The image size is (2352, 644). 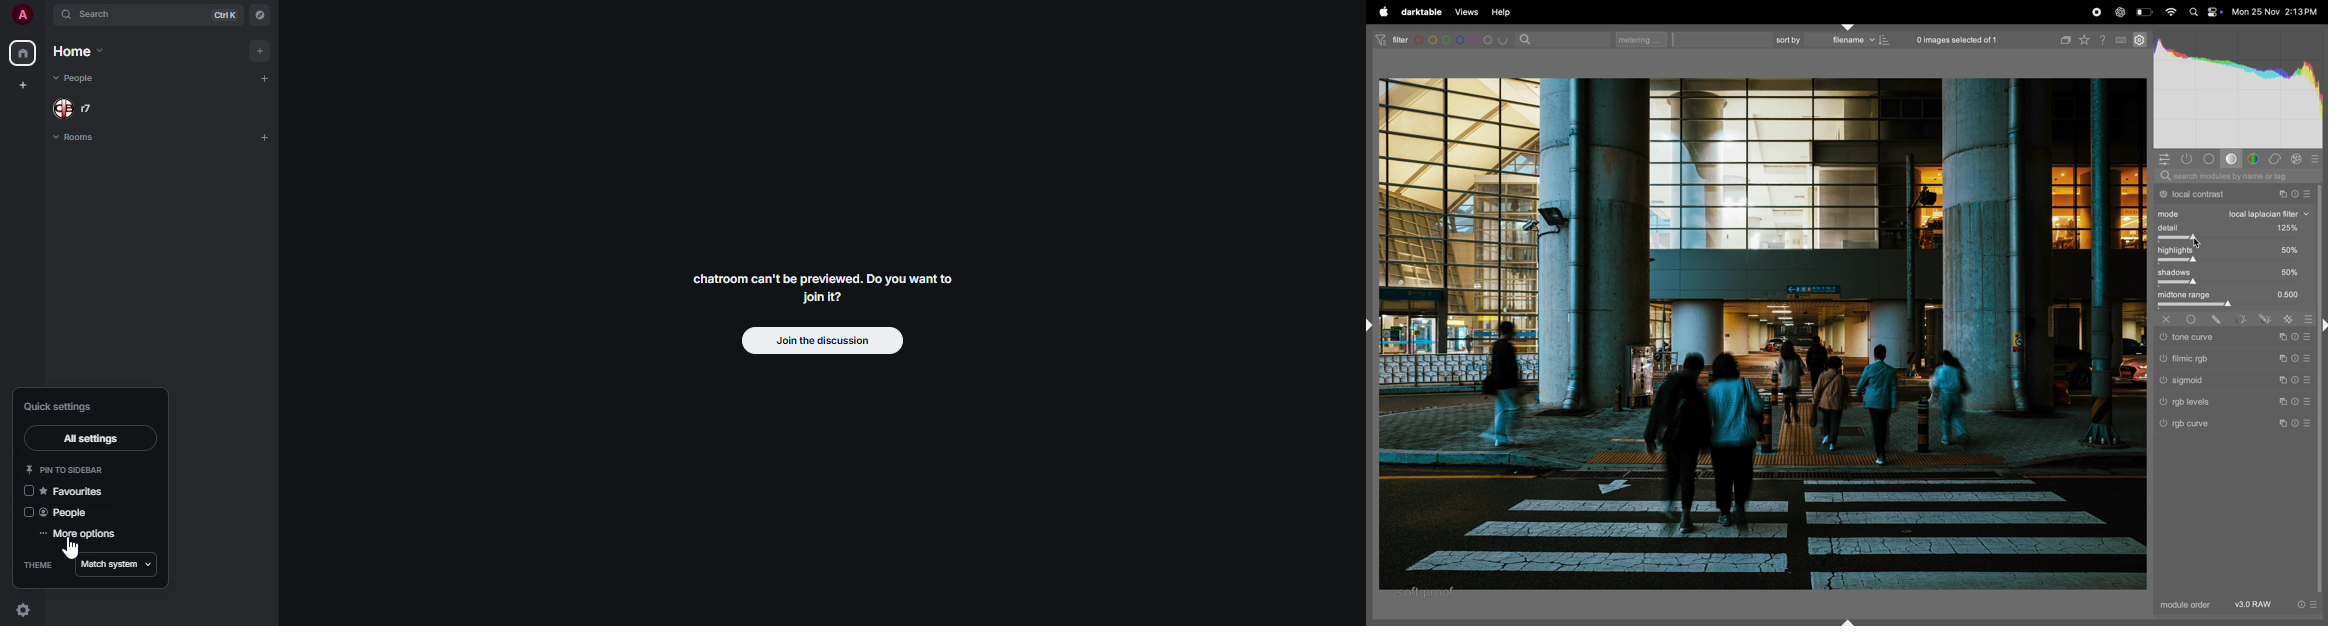 What do you see at coordinates (2314, 604) in the screenshot?
I see `preset` at bounding box center [2314, 604].